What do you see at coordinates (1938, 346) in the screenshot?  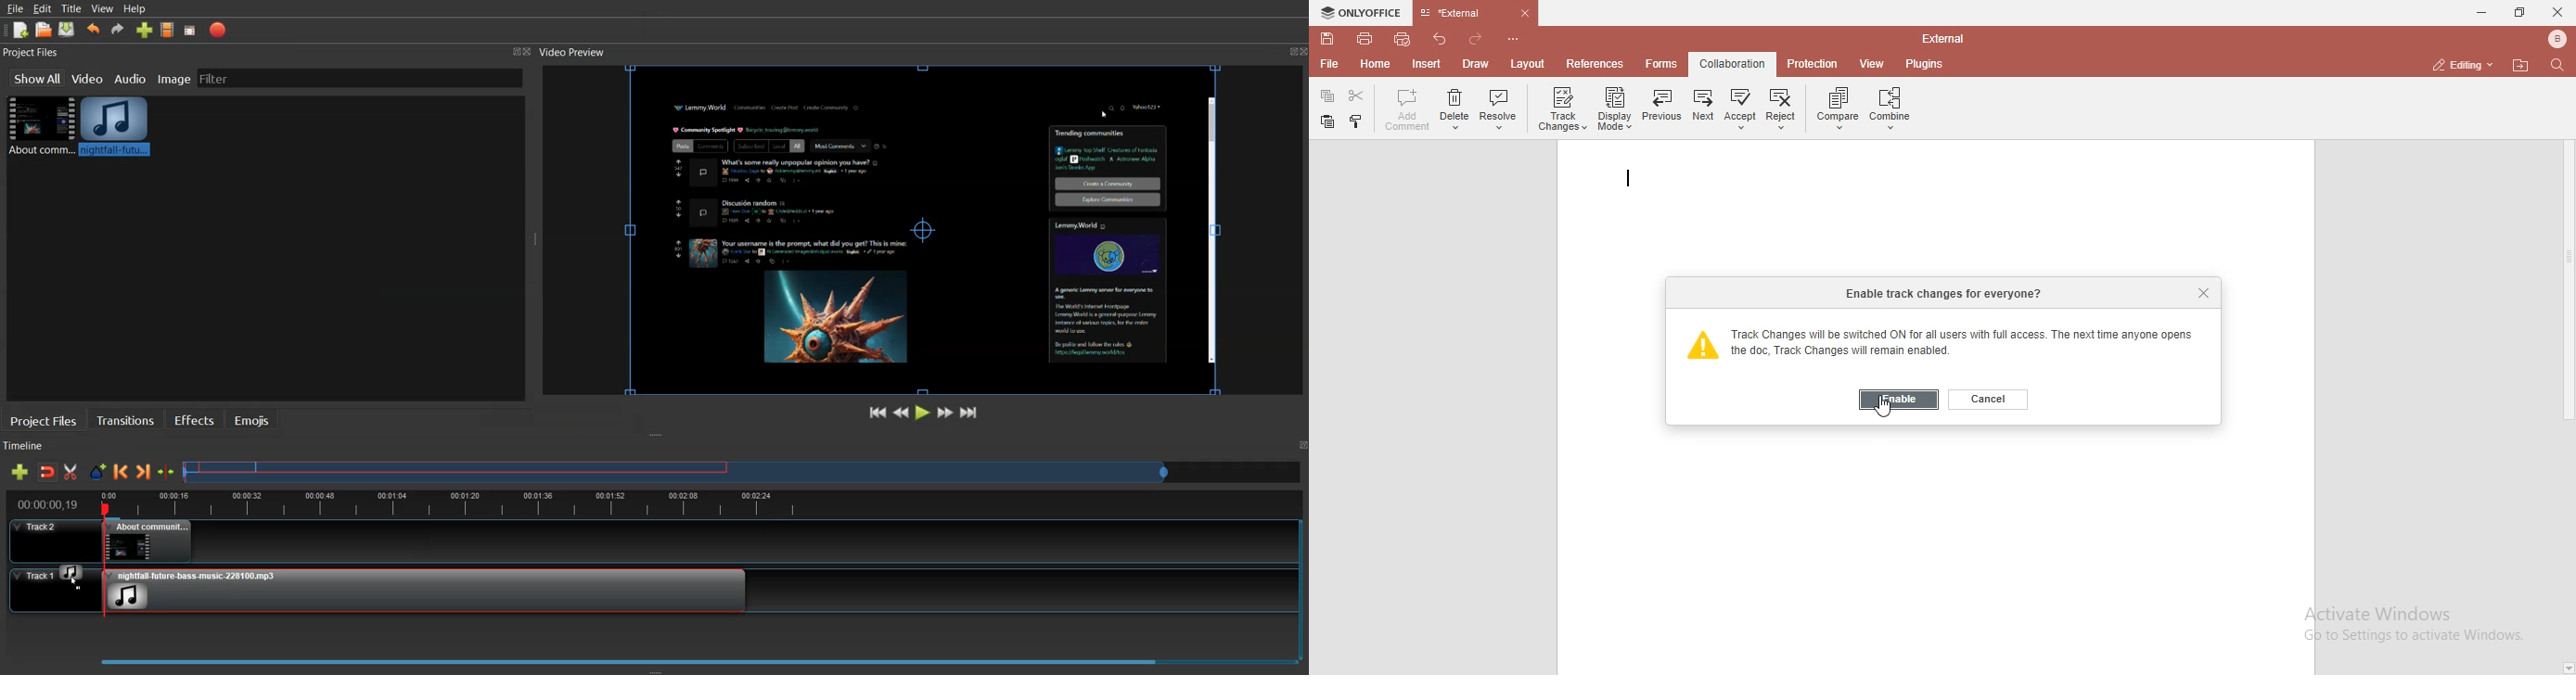 I see `track changes will be switched on for all users with full access.  The next time anyone opens the doc, Track changes will remain enabled.` at bounding box center [1938, 346].